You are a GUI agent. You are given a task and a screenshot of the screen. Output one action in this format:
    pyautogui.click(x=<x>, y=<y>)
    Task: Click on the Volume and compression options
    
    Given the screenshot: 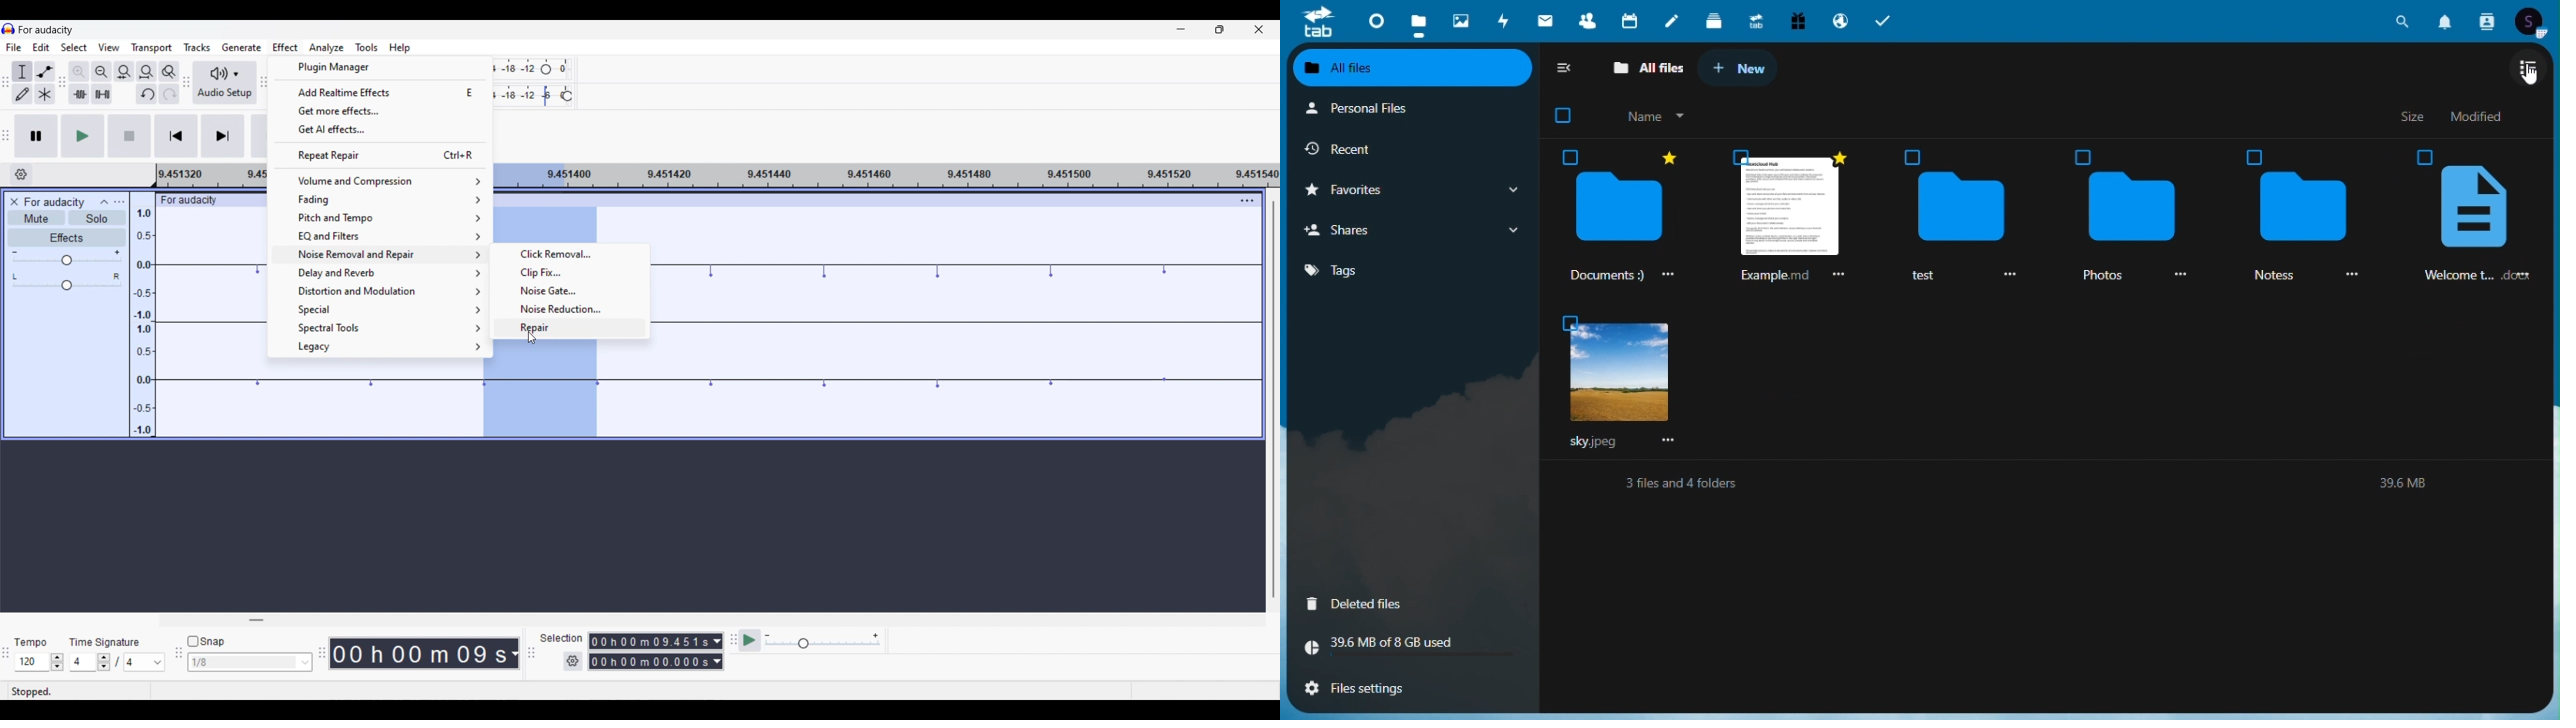 What is the action you would take?
    pyautogui.click(x=383, y=181)
    